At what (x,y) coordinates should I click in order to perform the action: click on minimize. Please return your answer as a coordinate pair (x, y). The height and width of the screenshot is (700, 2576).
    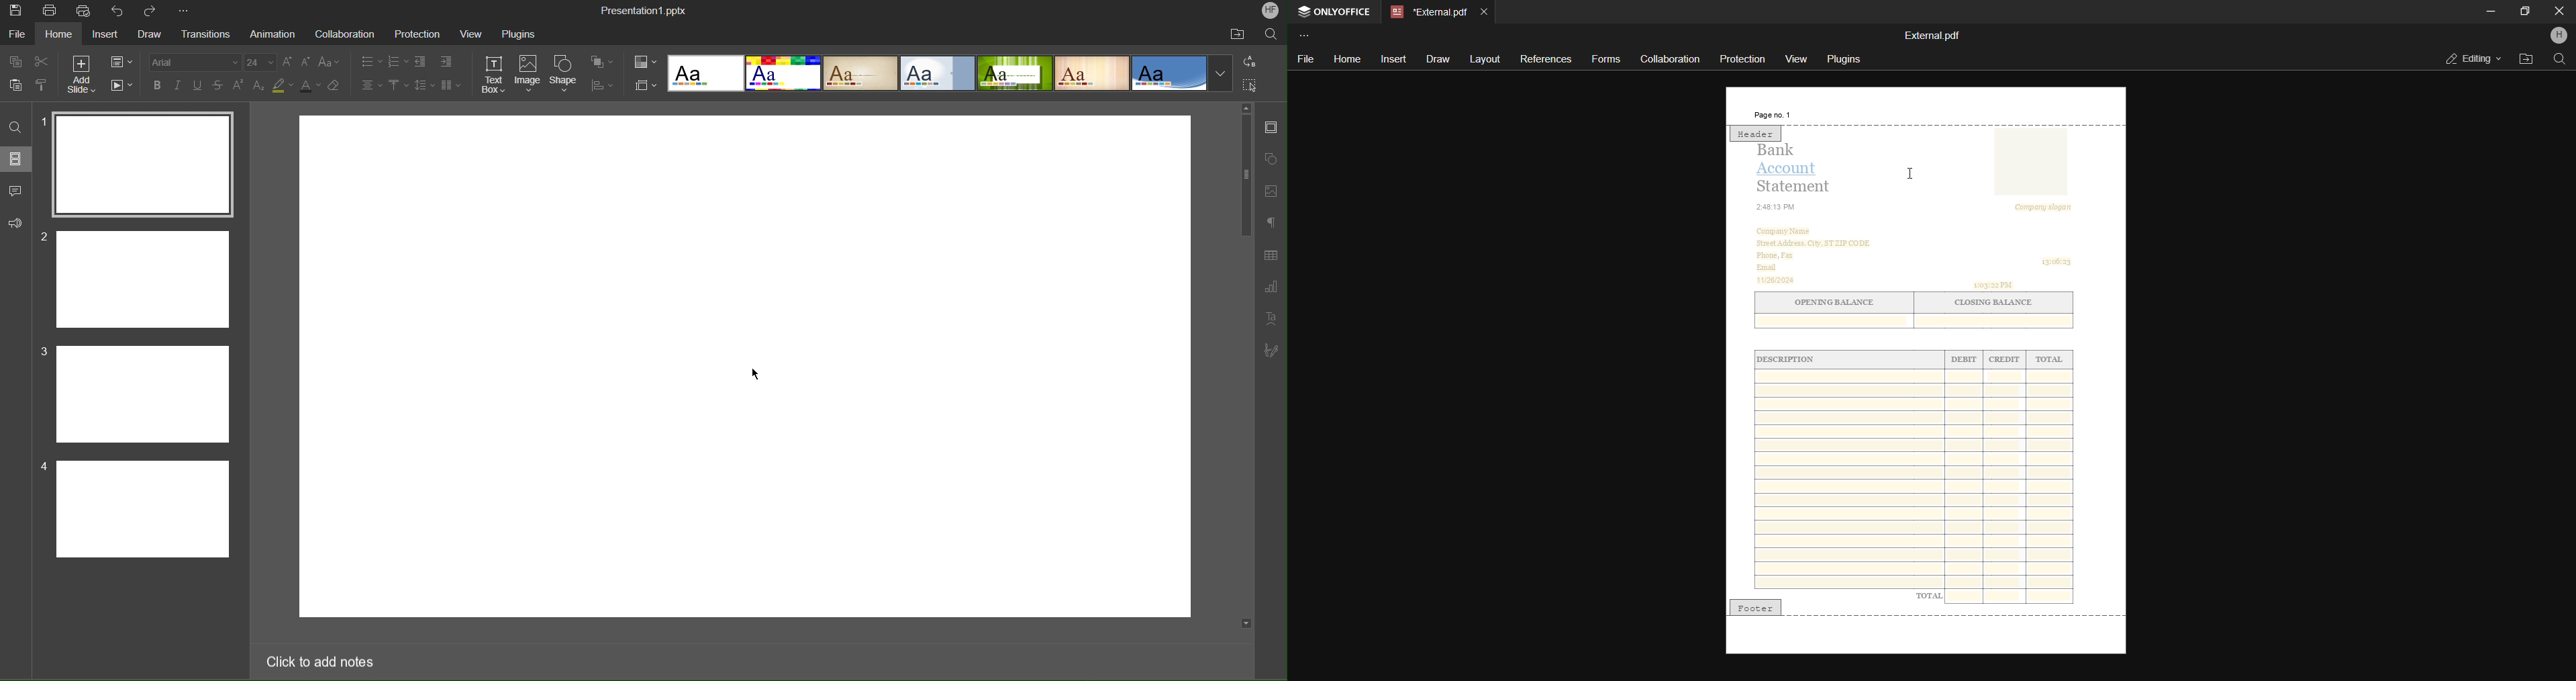
    Looking at the image, I should click on (2490, 11).